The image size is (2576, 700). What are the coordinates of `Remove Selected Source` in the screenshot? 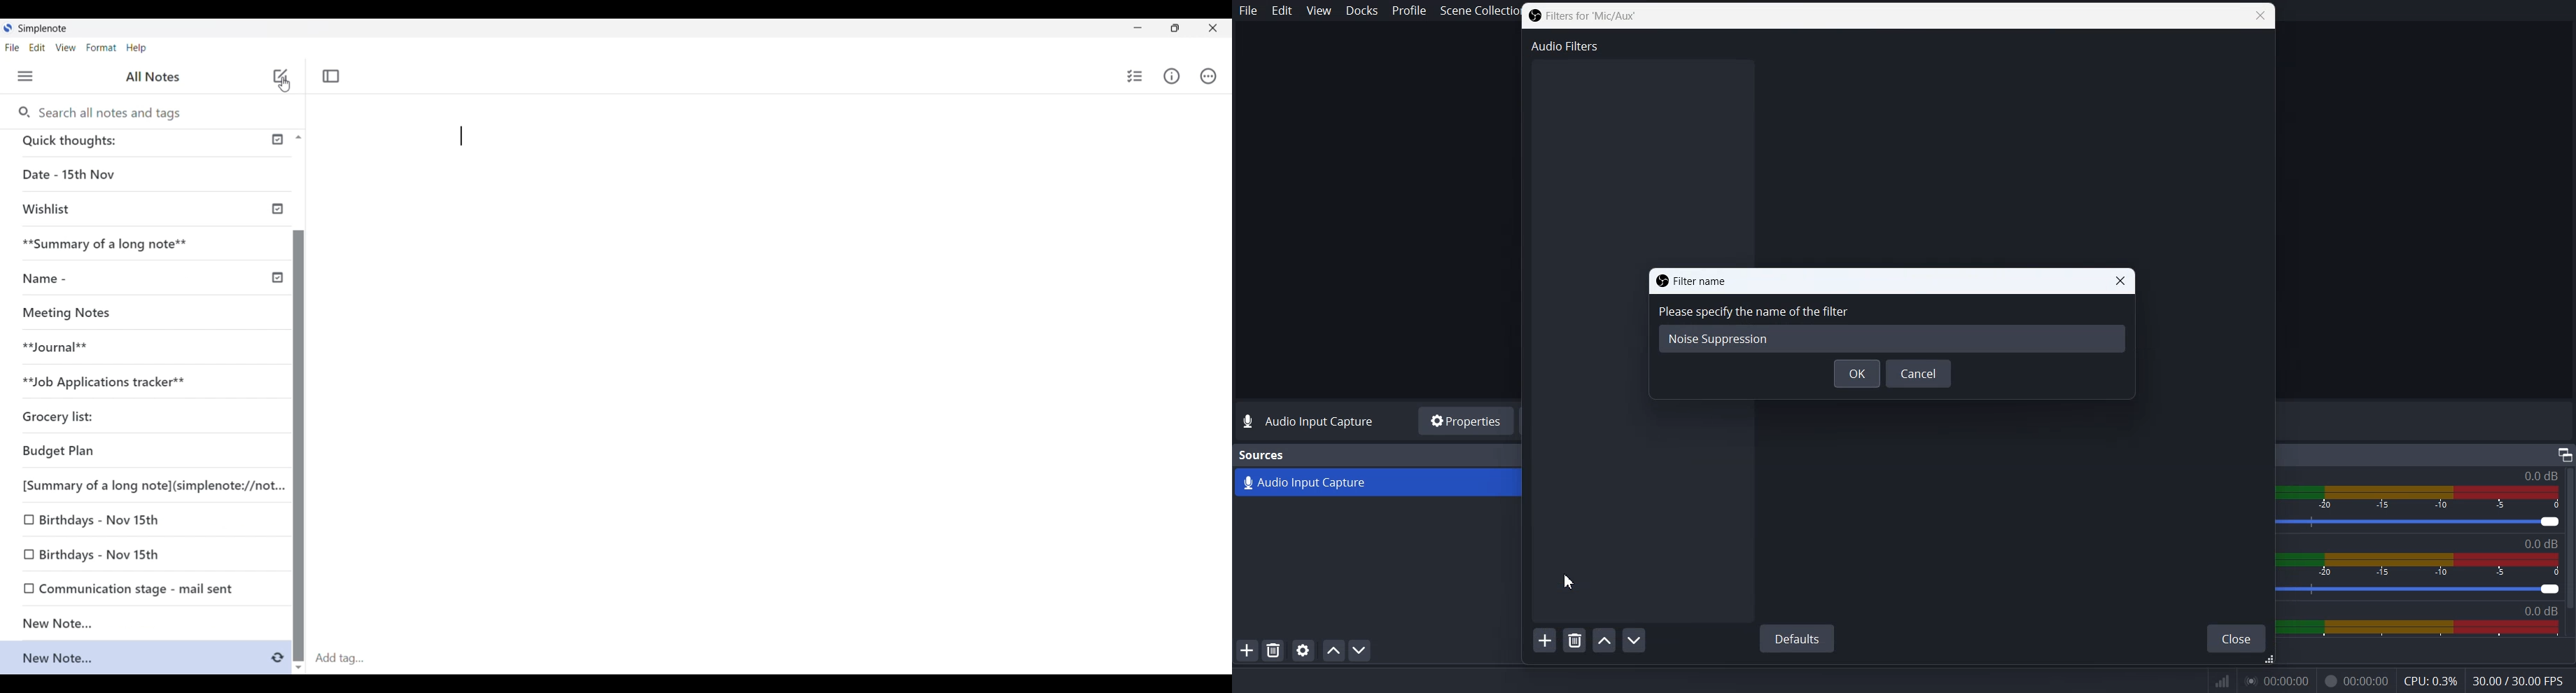 It's located at (1273, 650).